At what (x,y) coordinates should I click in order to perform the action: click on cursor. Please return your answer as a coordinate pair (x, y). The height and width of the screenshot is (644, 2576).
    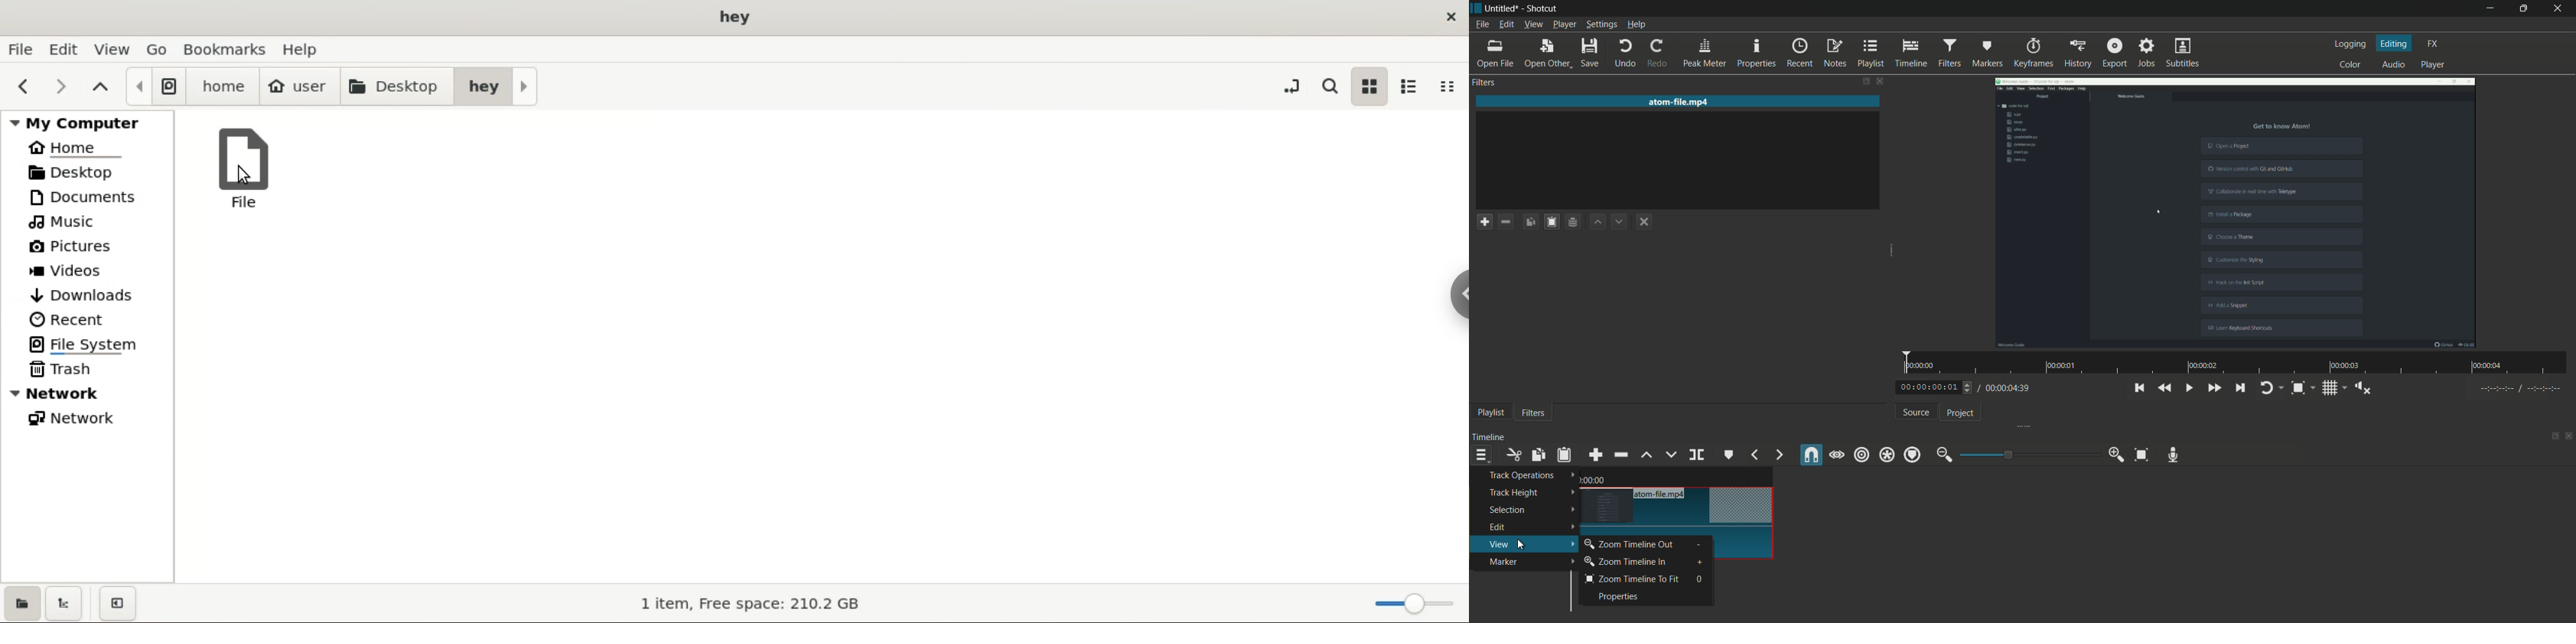
    Looking at the image, I should click on (1525, 545).